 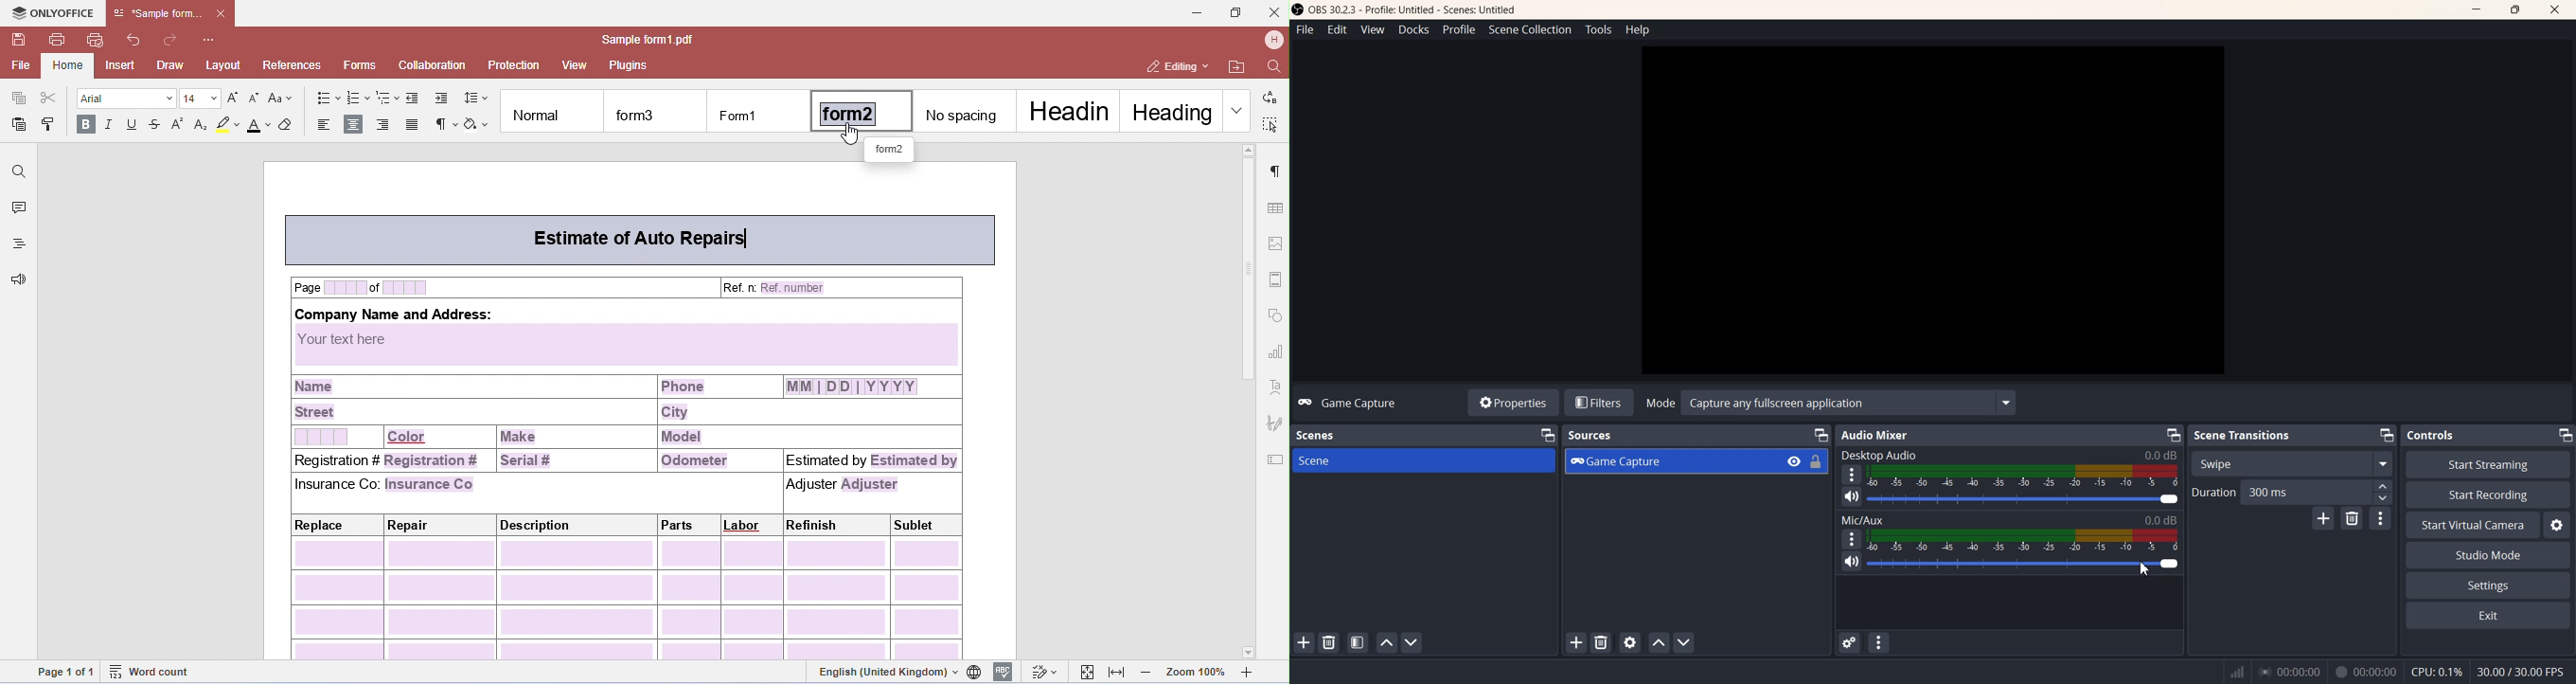 What do you see at coordinates (2490, 464) in the screenshot?
I see `Start streaming` at bounding box center [2490, 464].